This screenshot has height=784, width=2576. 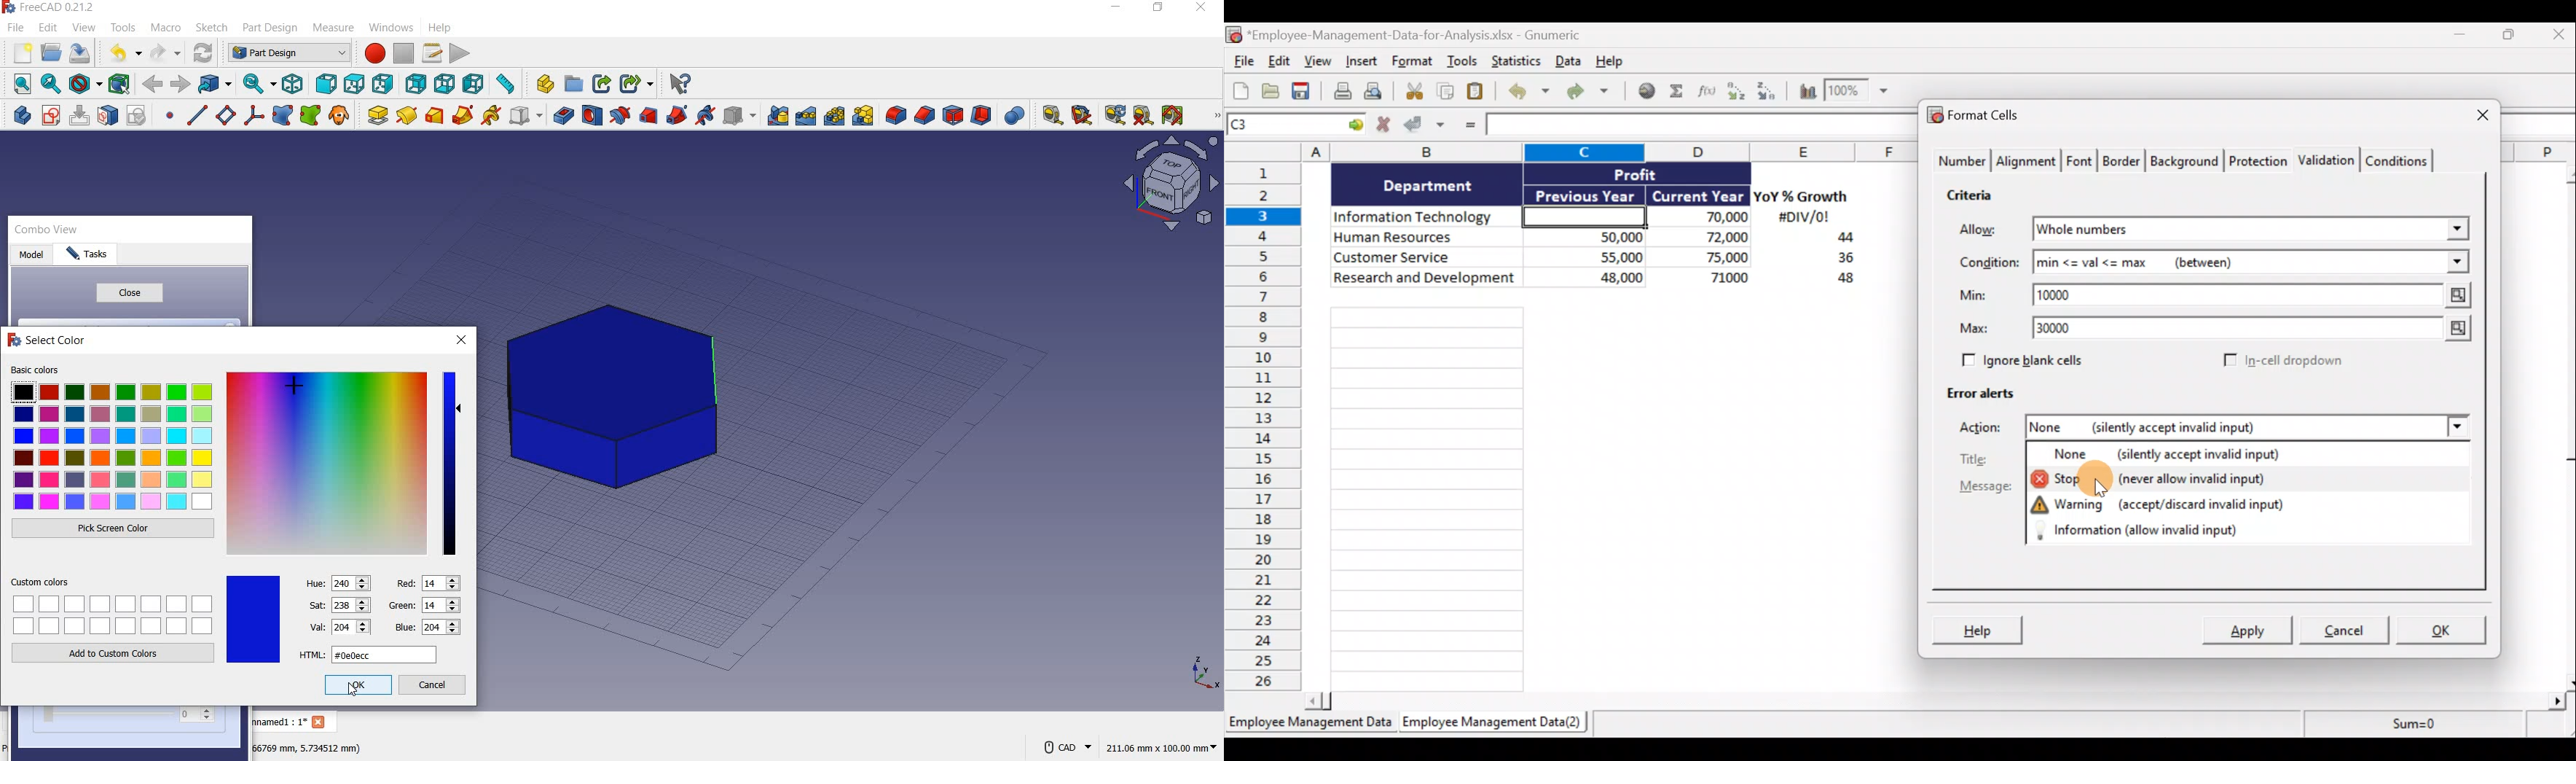 I want to click on measure distance, so click(x=508, y=85).